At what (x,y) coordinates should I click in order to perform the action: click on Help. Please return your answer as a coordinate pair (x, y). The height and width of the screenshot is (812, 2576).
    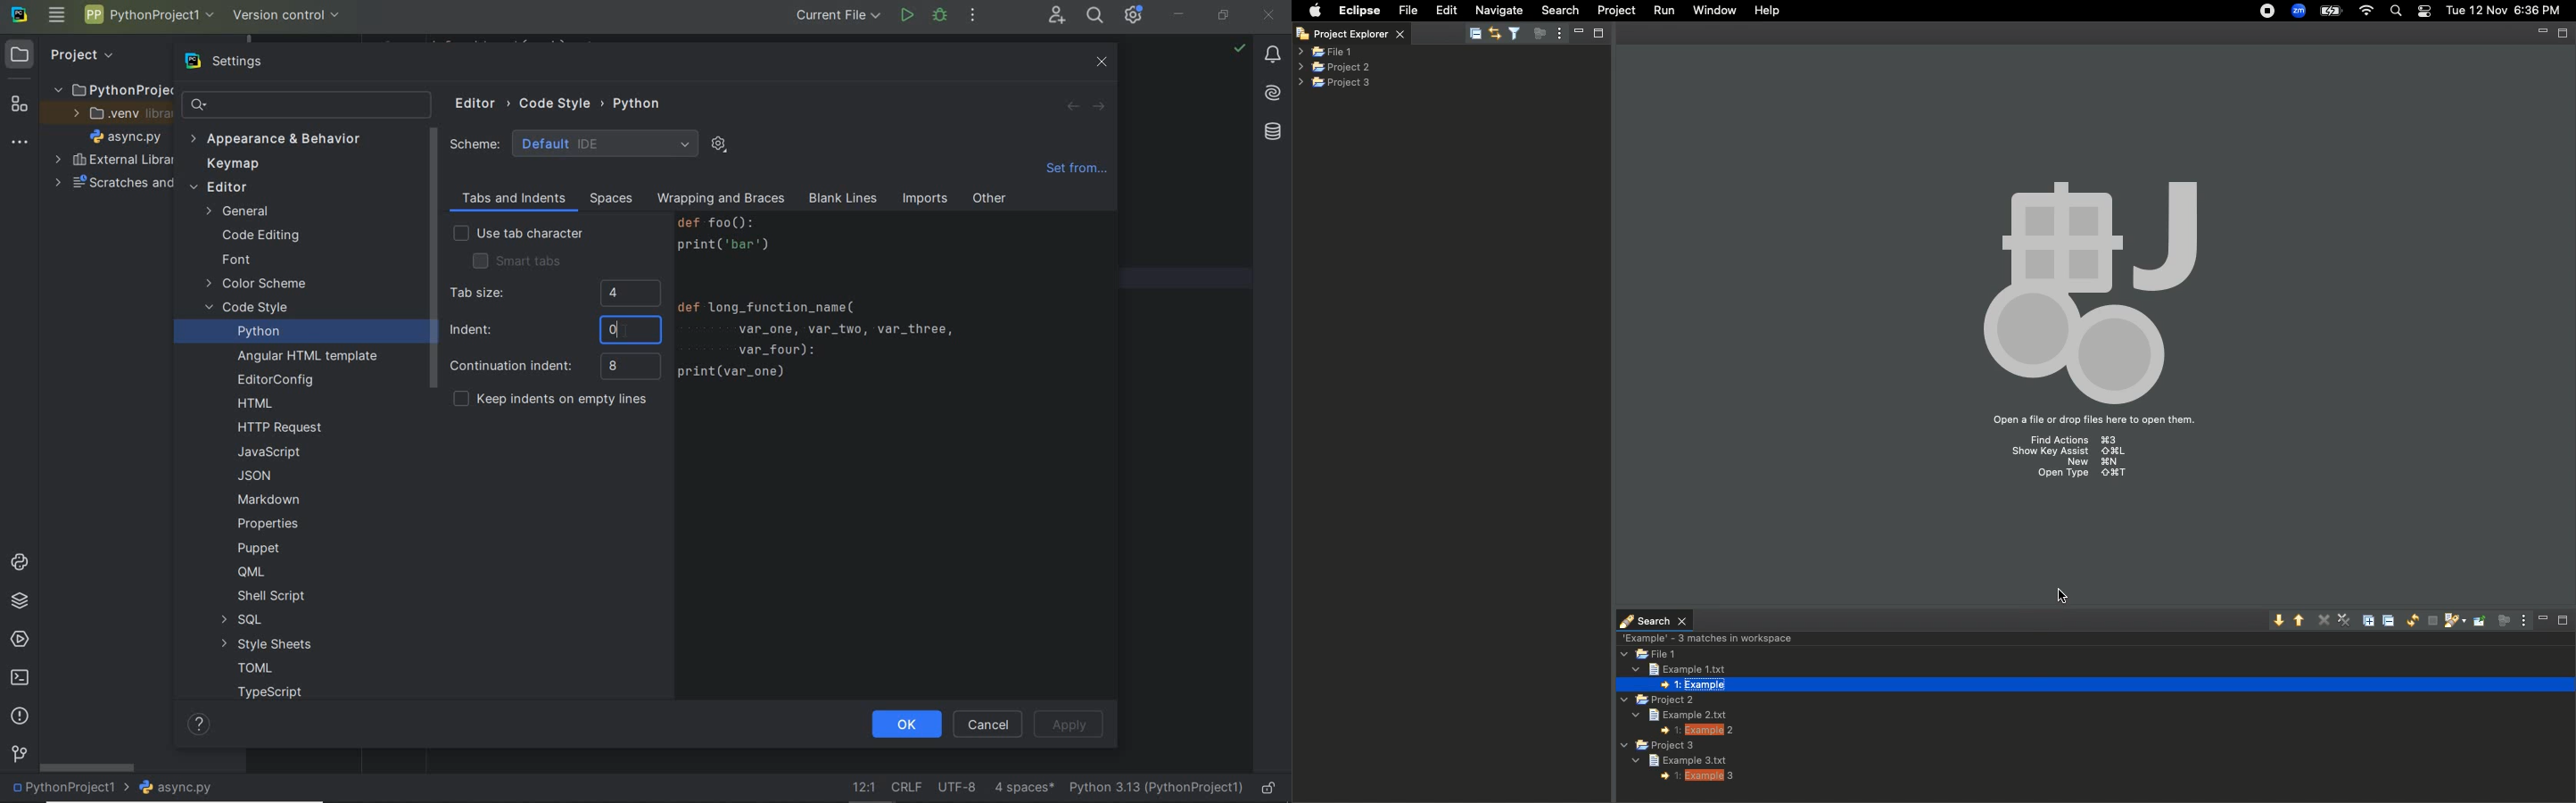
    Looking at the image, I should click on (1769, 11).